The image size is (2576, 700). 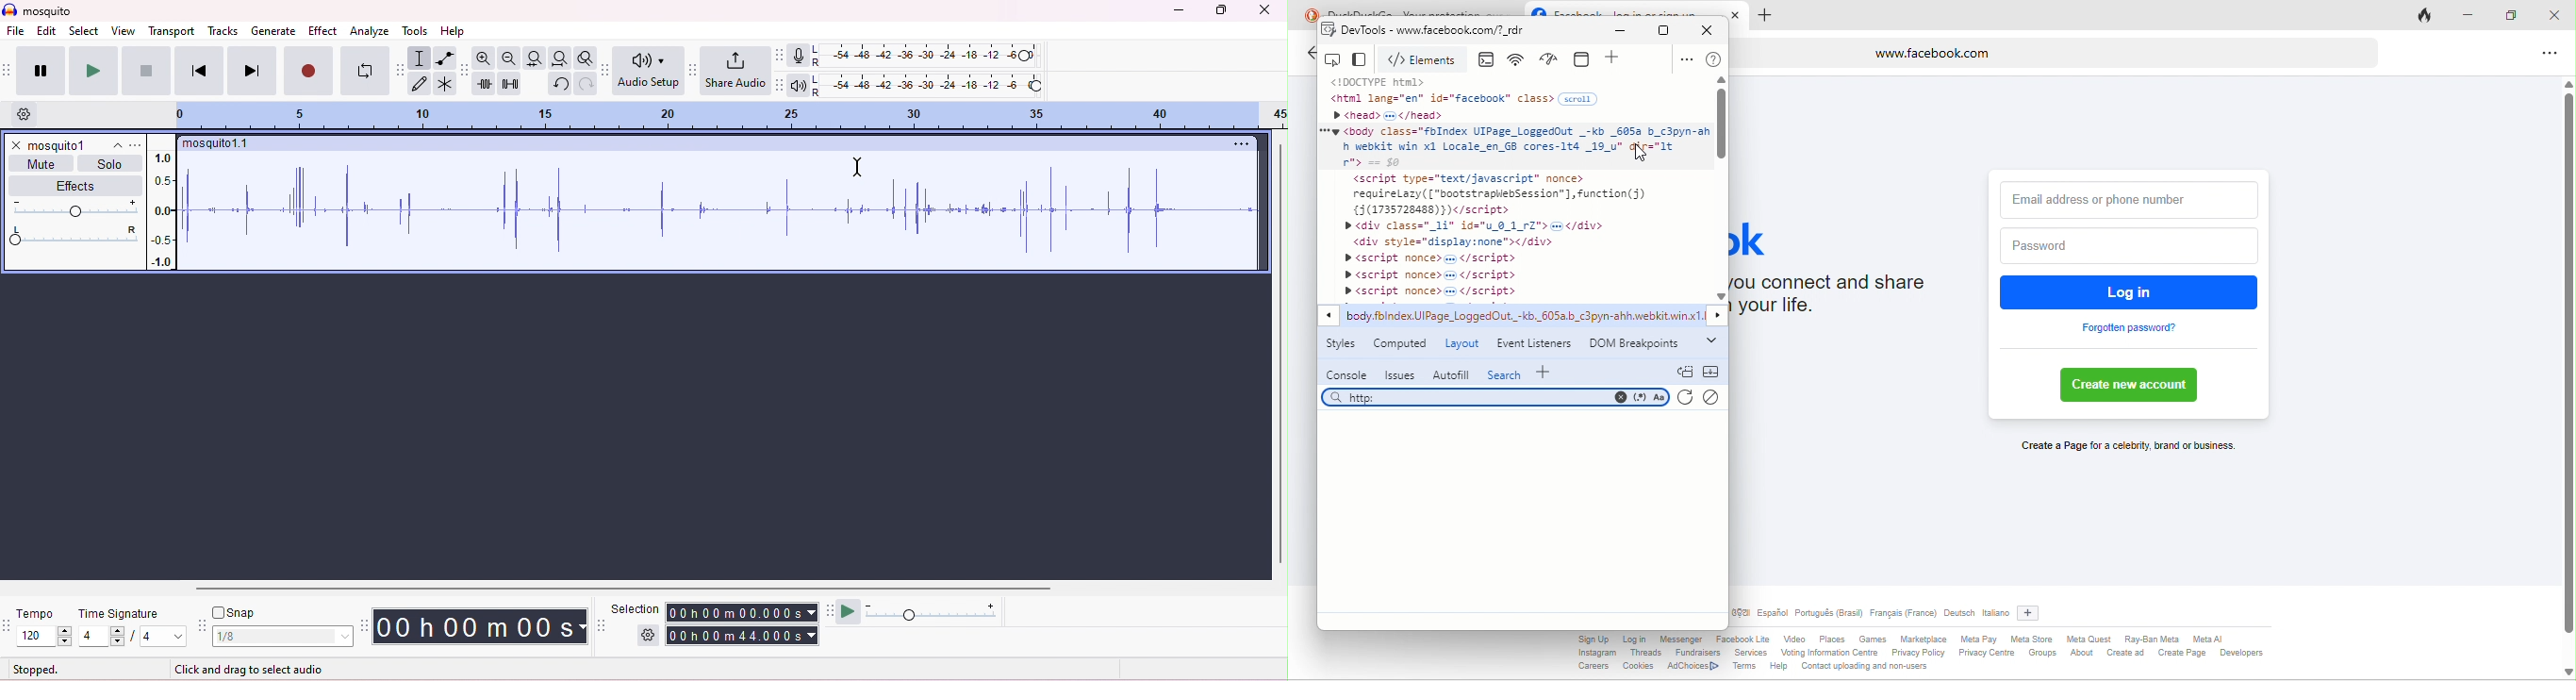 I want to click on create a page for a celebrity brand or business, so click(x=2124, y=447).